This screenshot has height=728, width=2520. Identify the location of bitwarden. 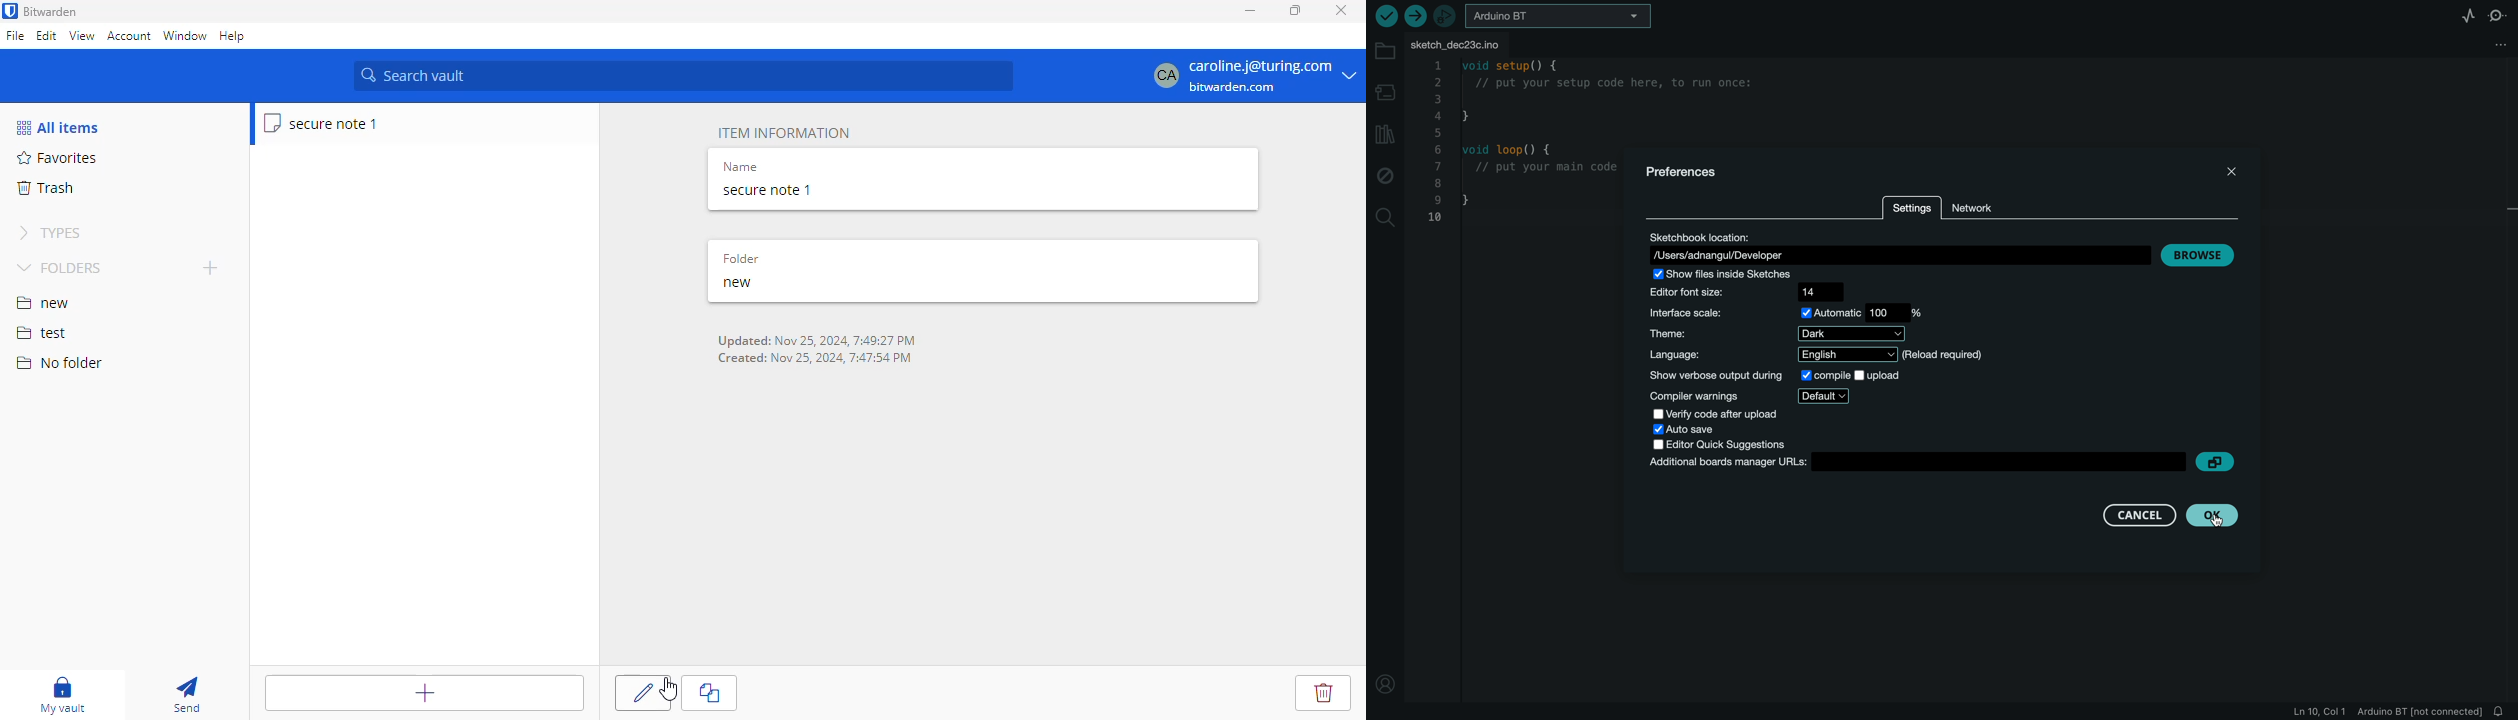
(51, 12).